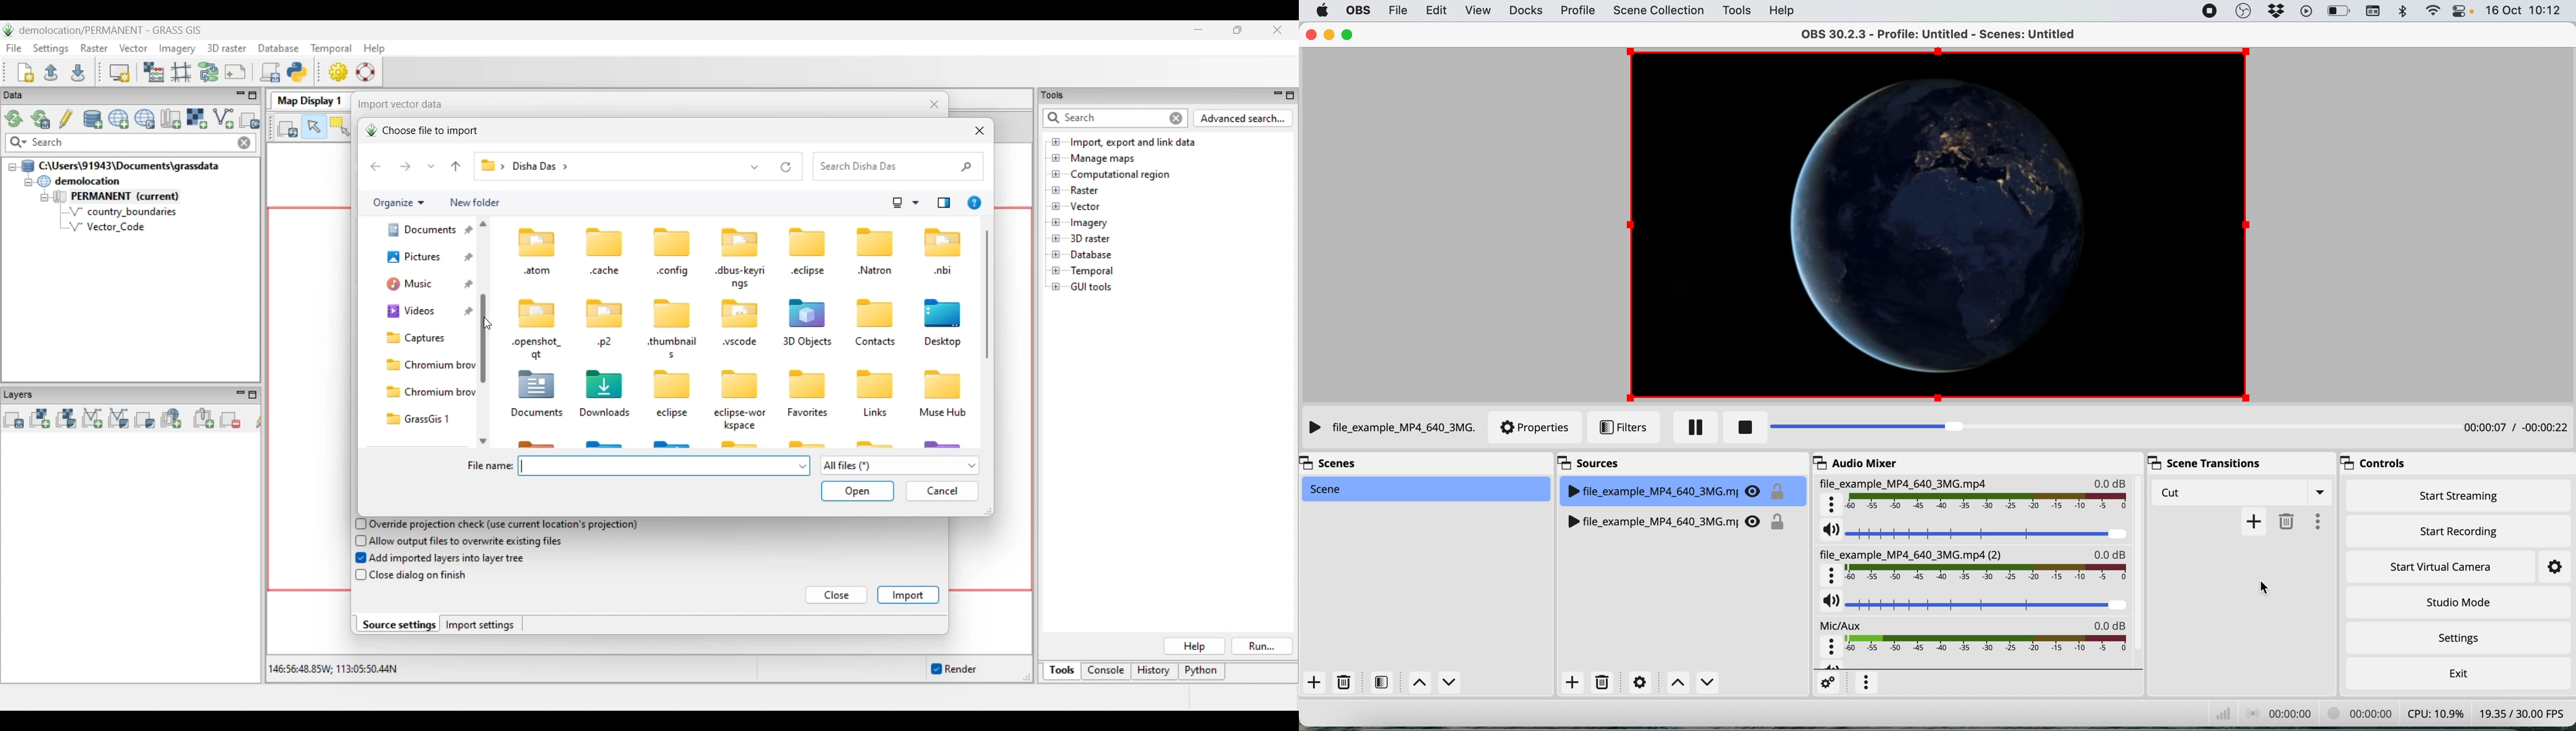  Describe the element at coordinates (1539, 429) in the screenshot. I see `properties` at that location.